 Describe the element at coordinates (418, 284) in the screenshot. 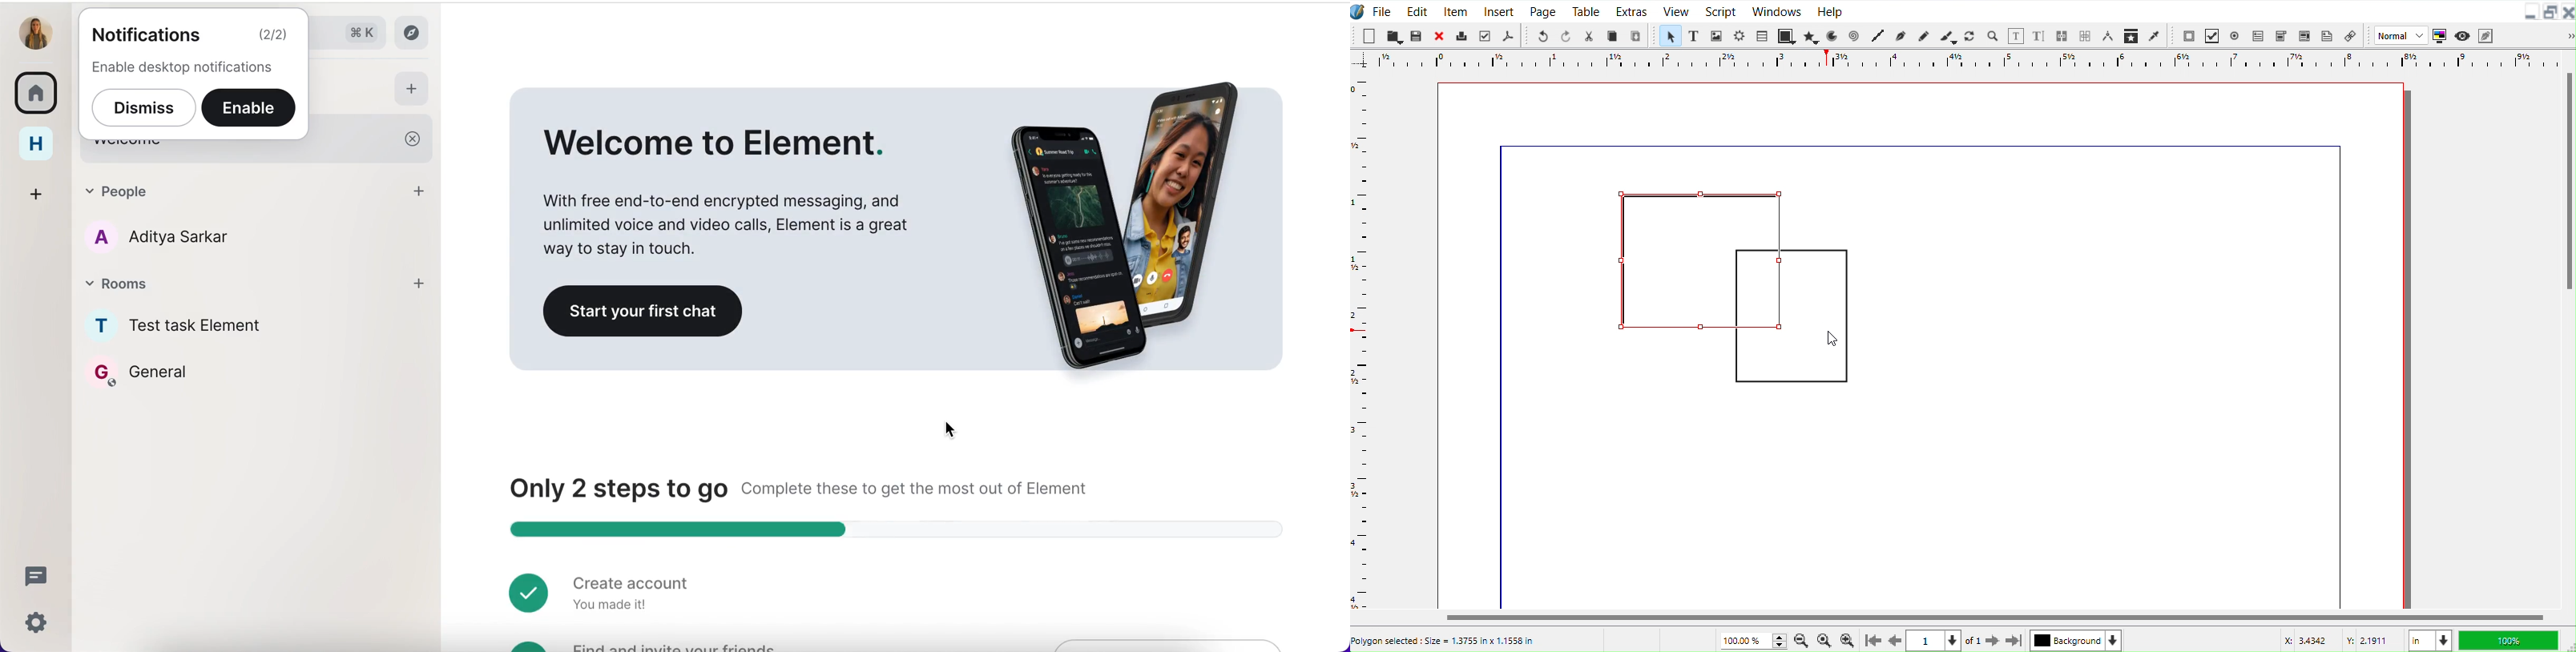

I see `add` at that location.